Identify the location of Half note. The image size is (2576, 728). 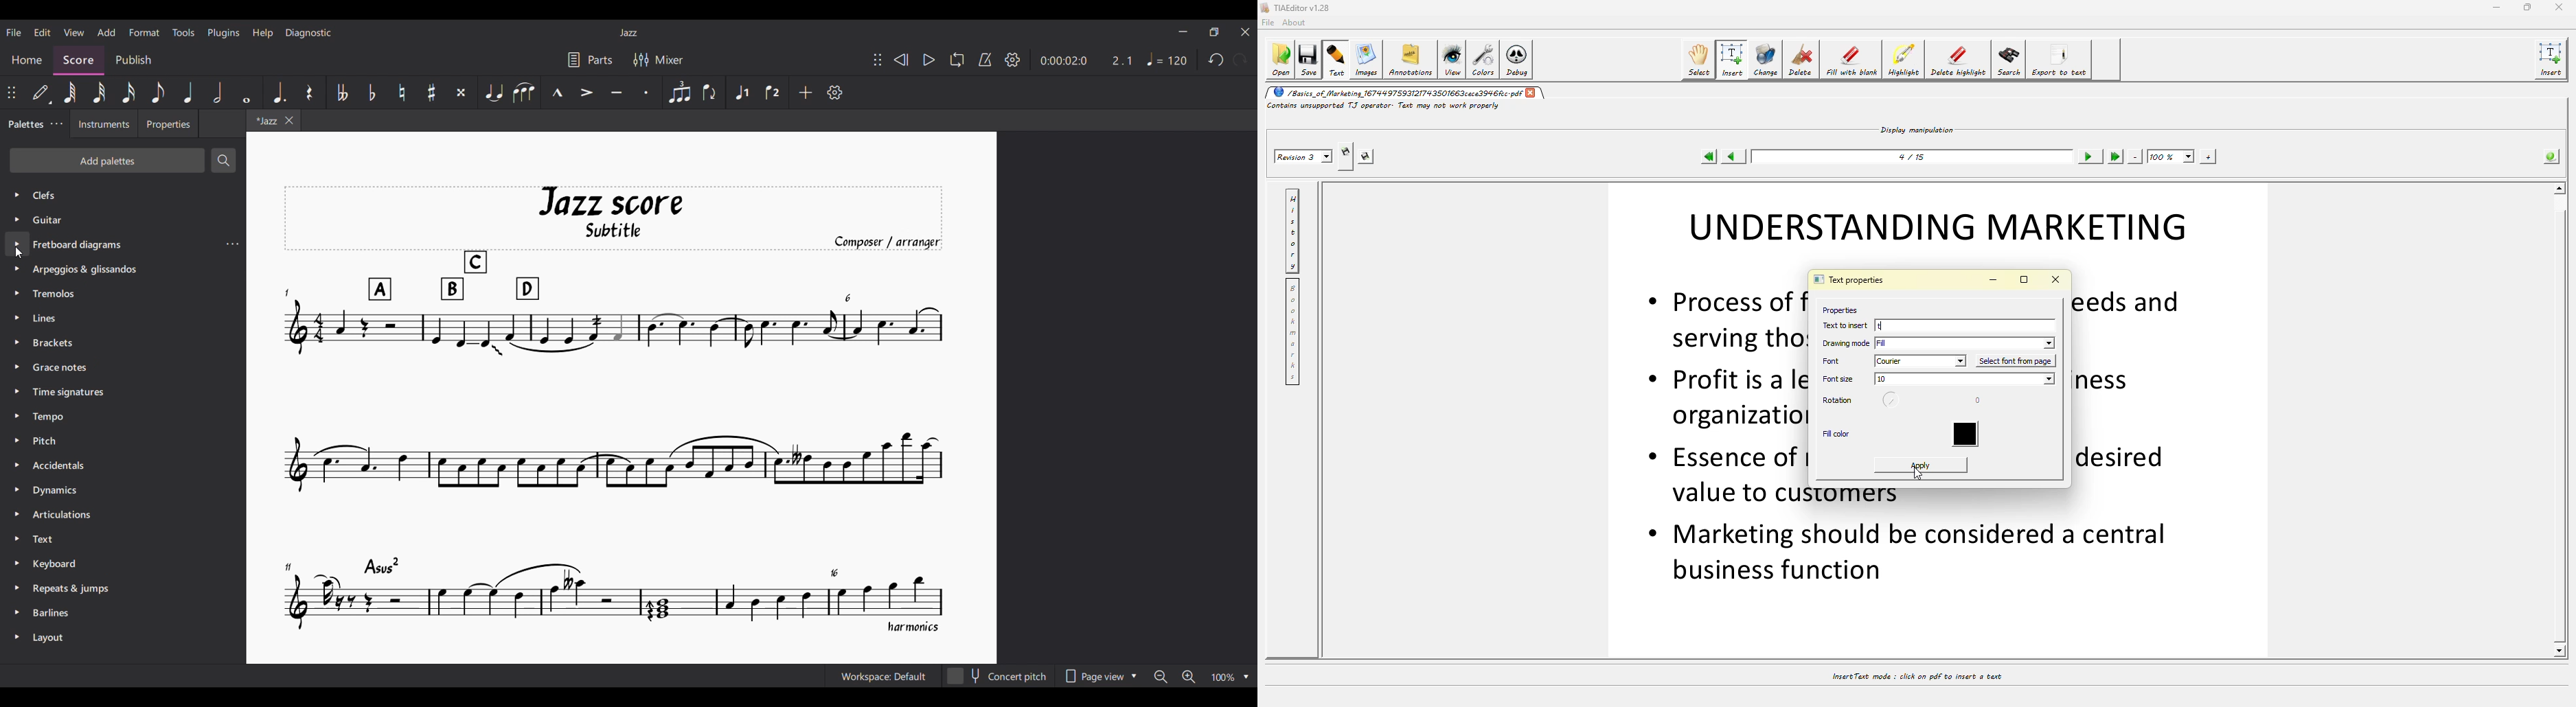
(217, 92).